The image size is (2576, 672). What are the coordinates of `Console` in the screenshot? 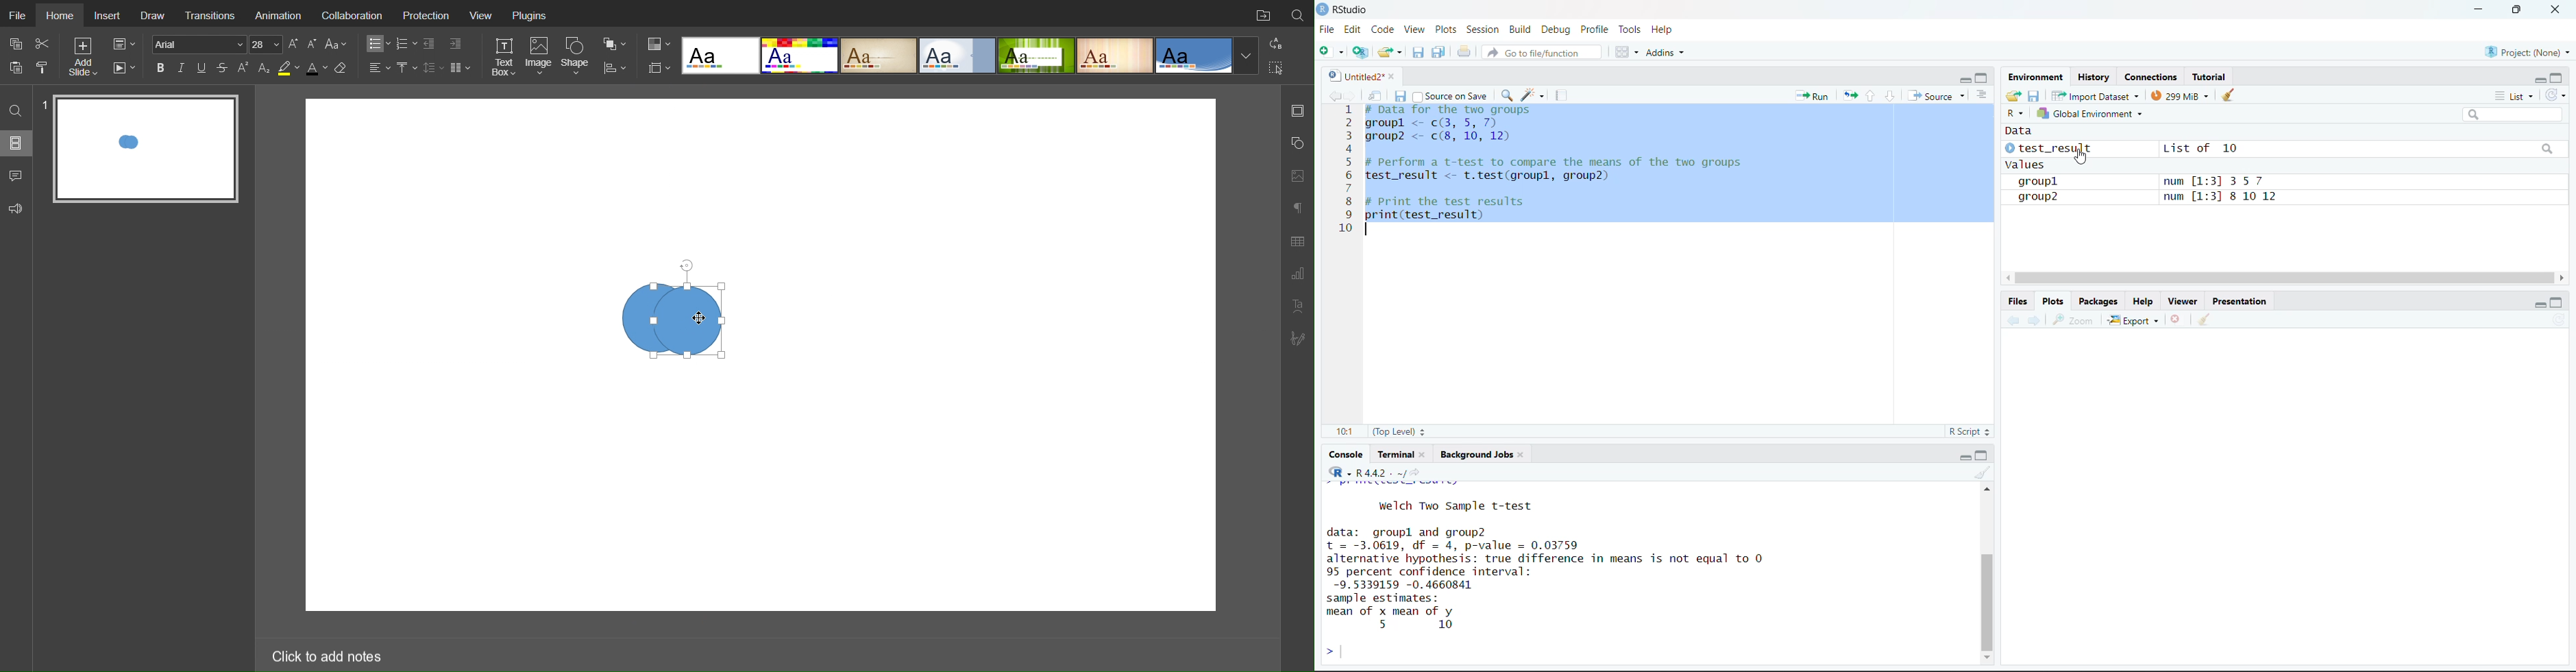 It's located at (1346, 454).